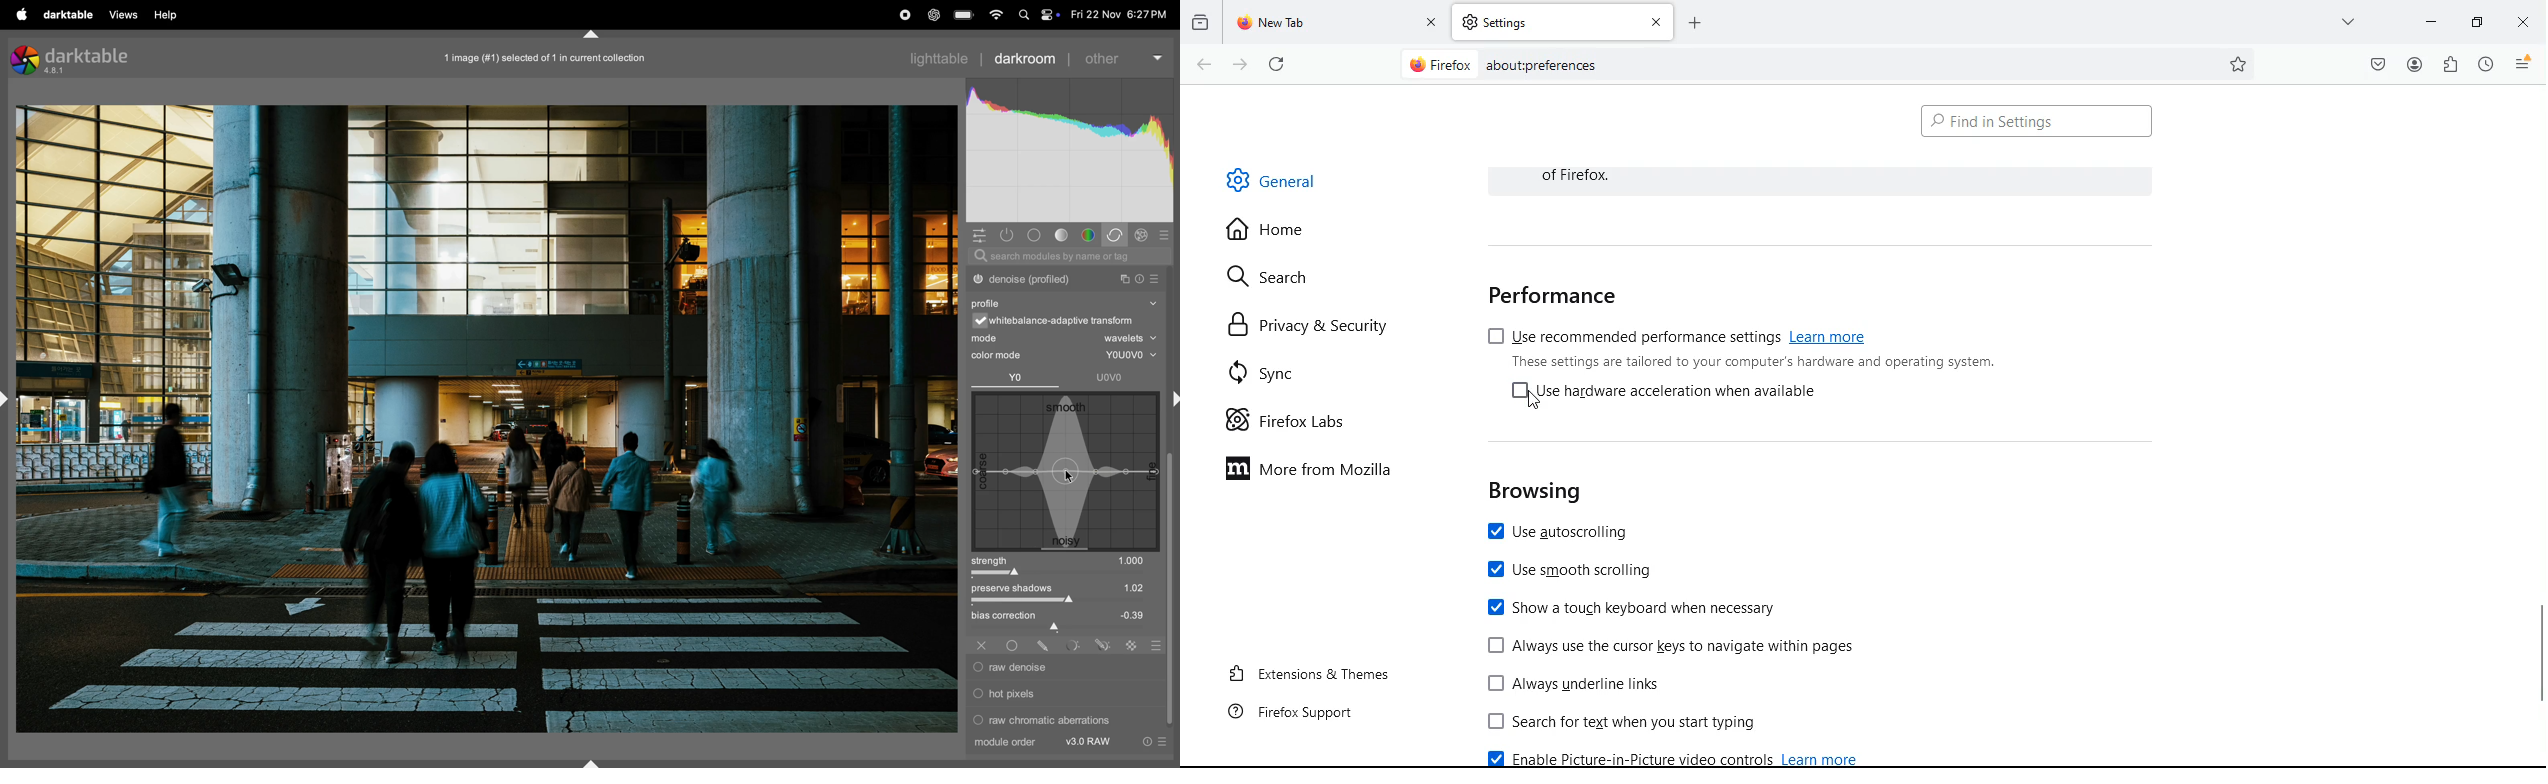 This screenshot has width=2548, height=784. Describe the element at coordinates (1121, 57) in the screenshot. I see `other` at that location.